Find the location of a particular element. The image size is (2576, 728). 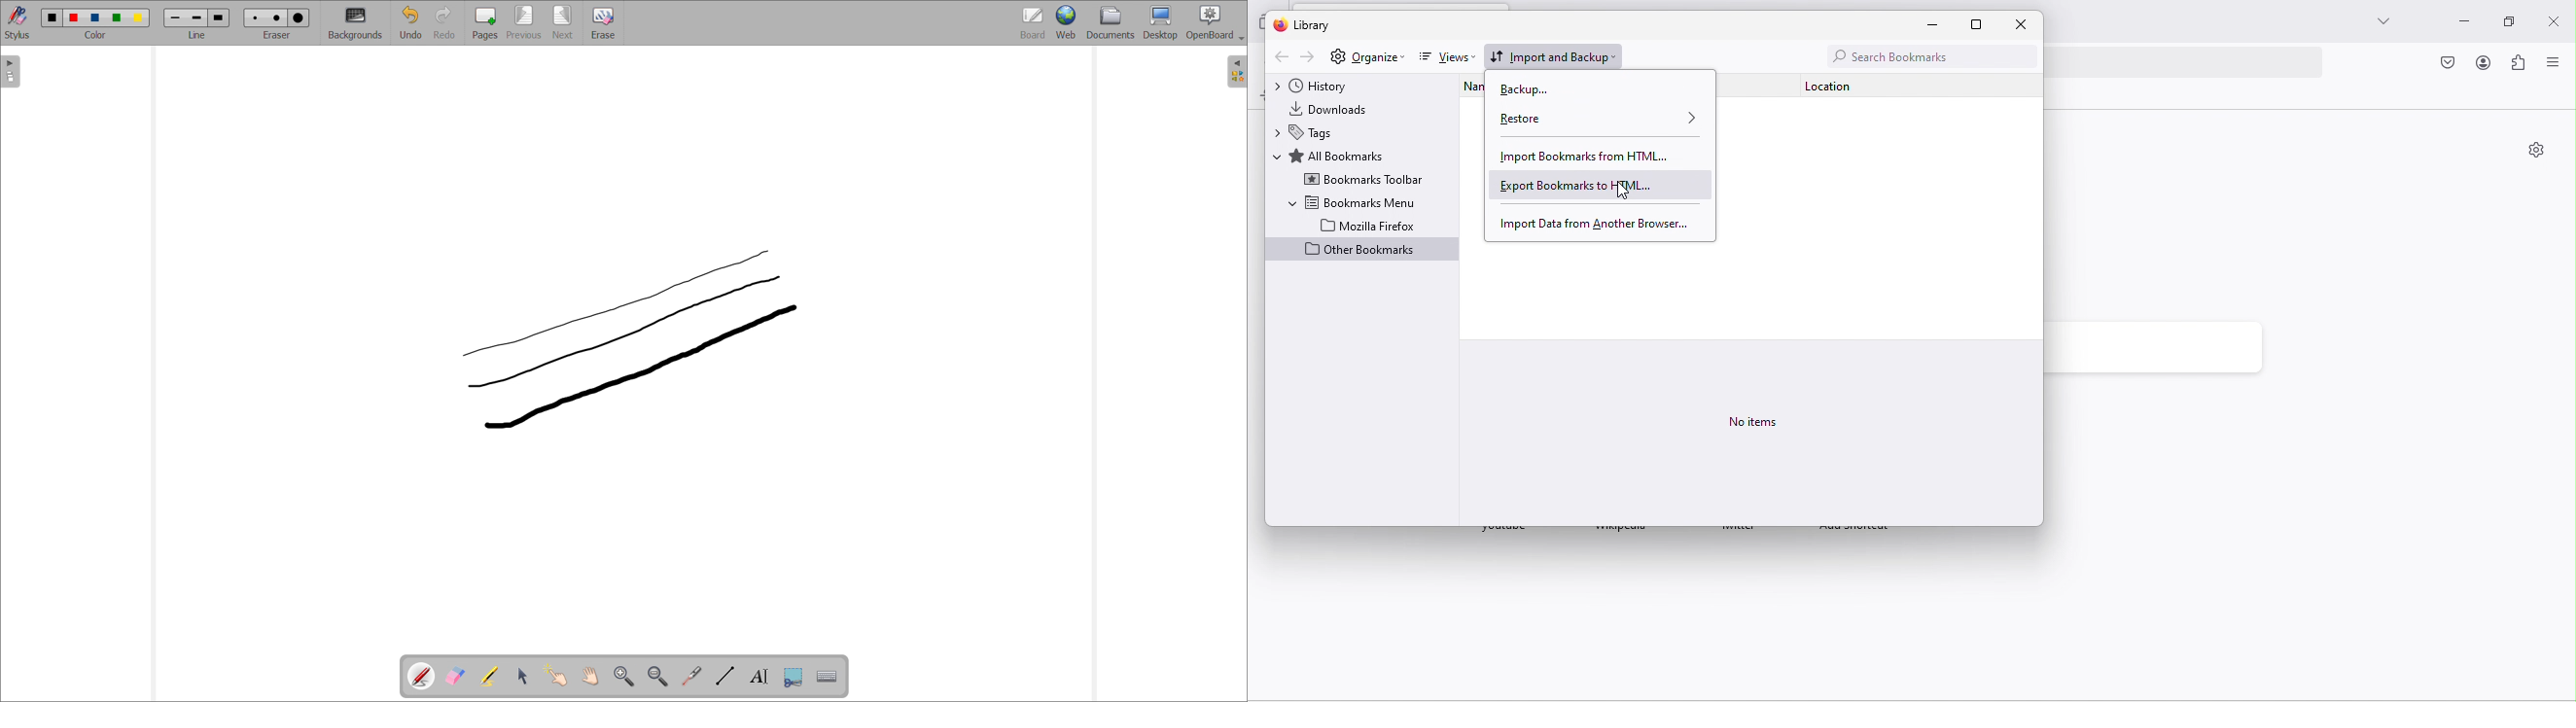

settings is located at coordinates (2536, 152).